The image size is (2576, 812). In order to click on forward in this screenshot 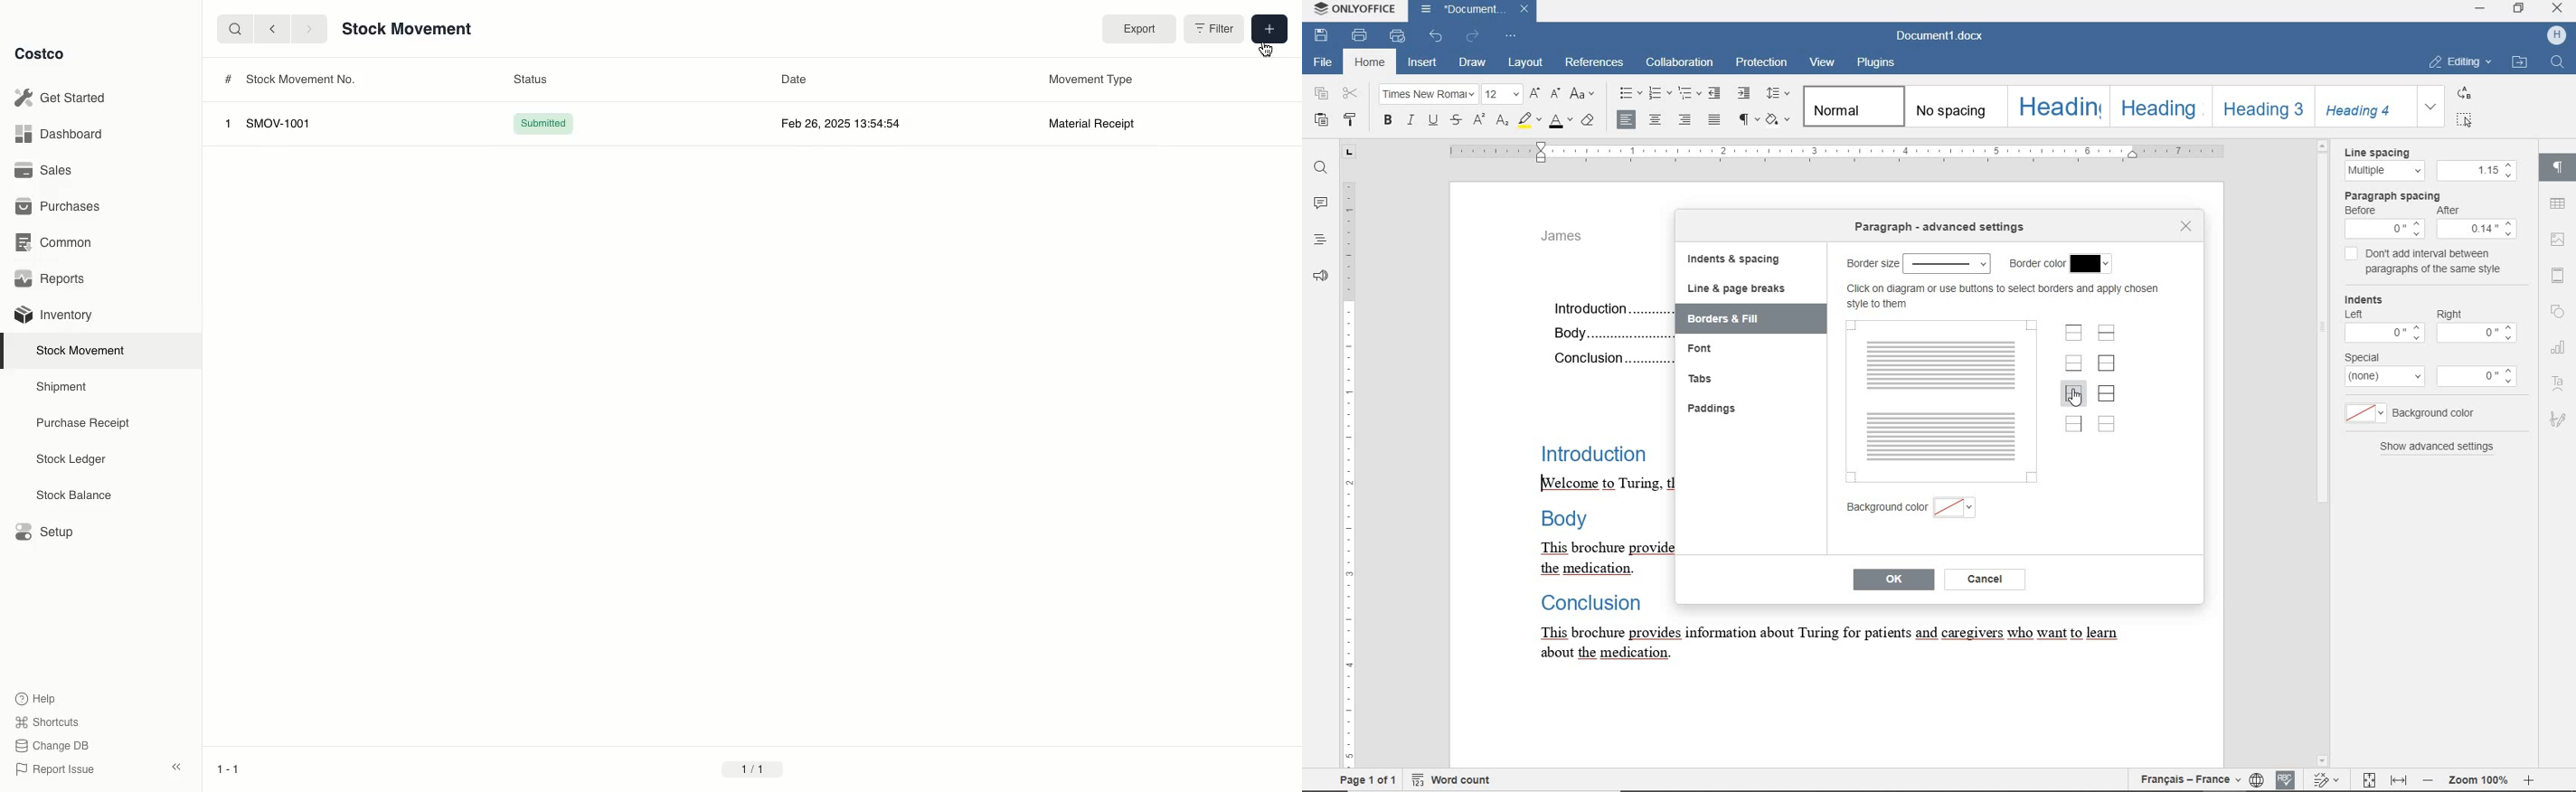, I will do `click(305, 28)`.